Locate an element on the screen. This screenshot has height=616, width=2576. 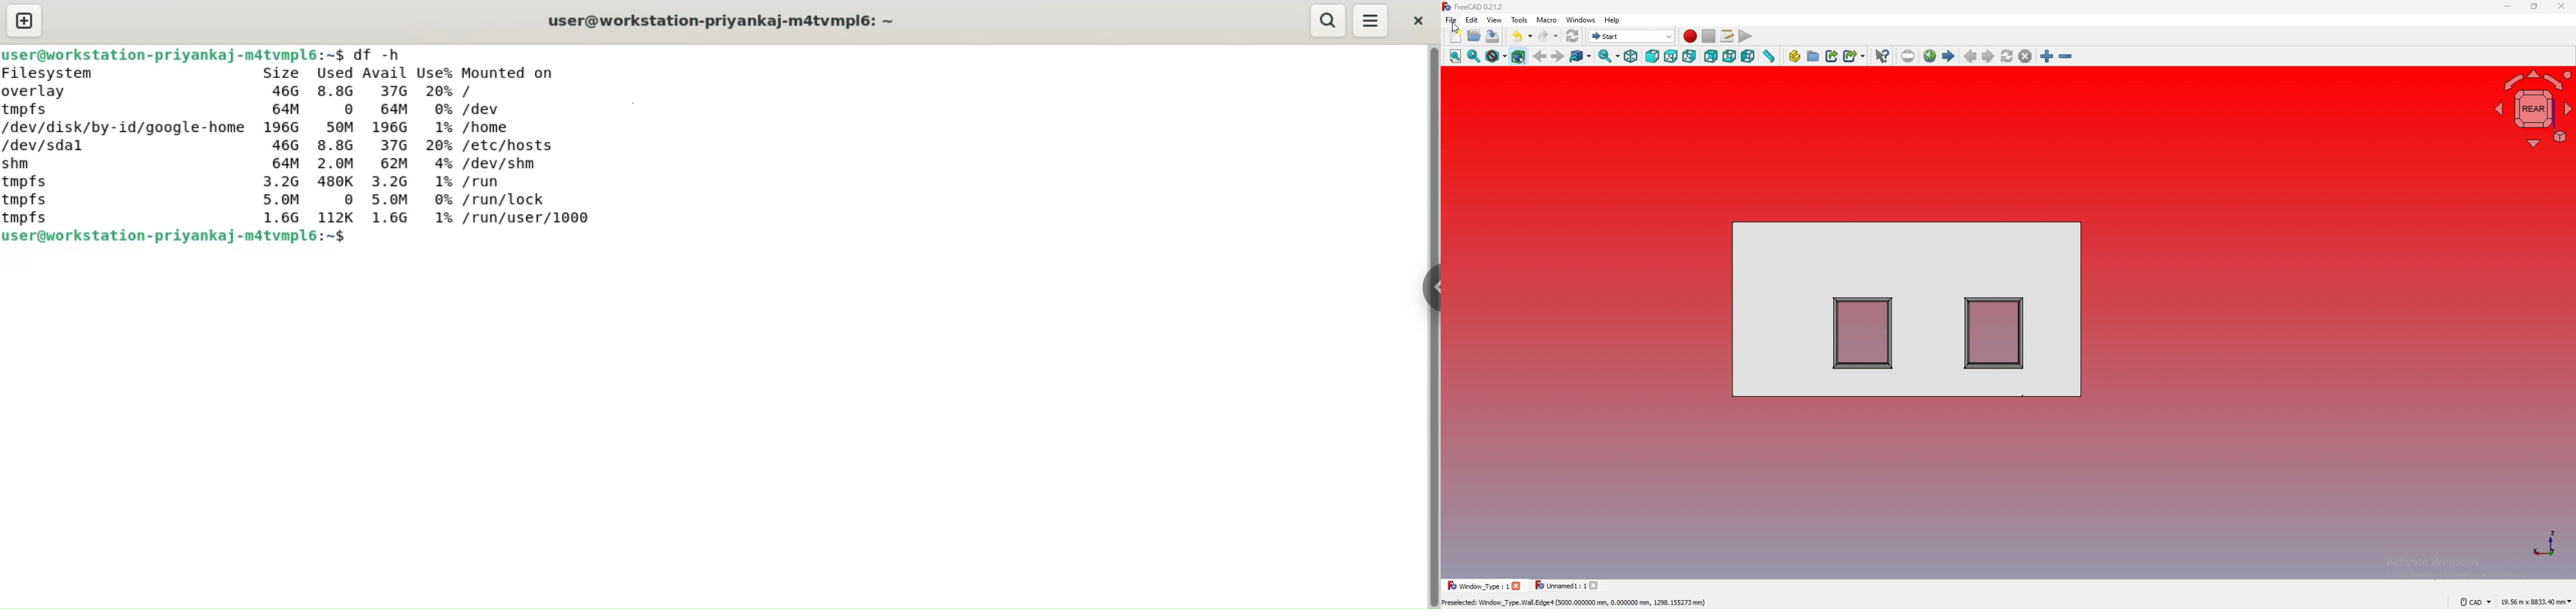
sync view is located at coordinates (1609, 57).